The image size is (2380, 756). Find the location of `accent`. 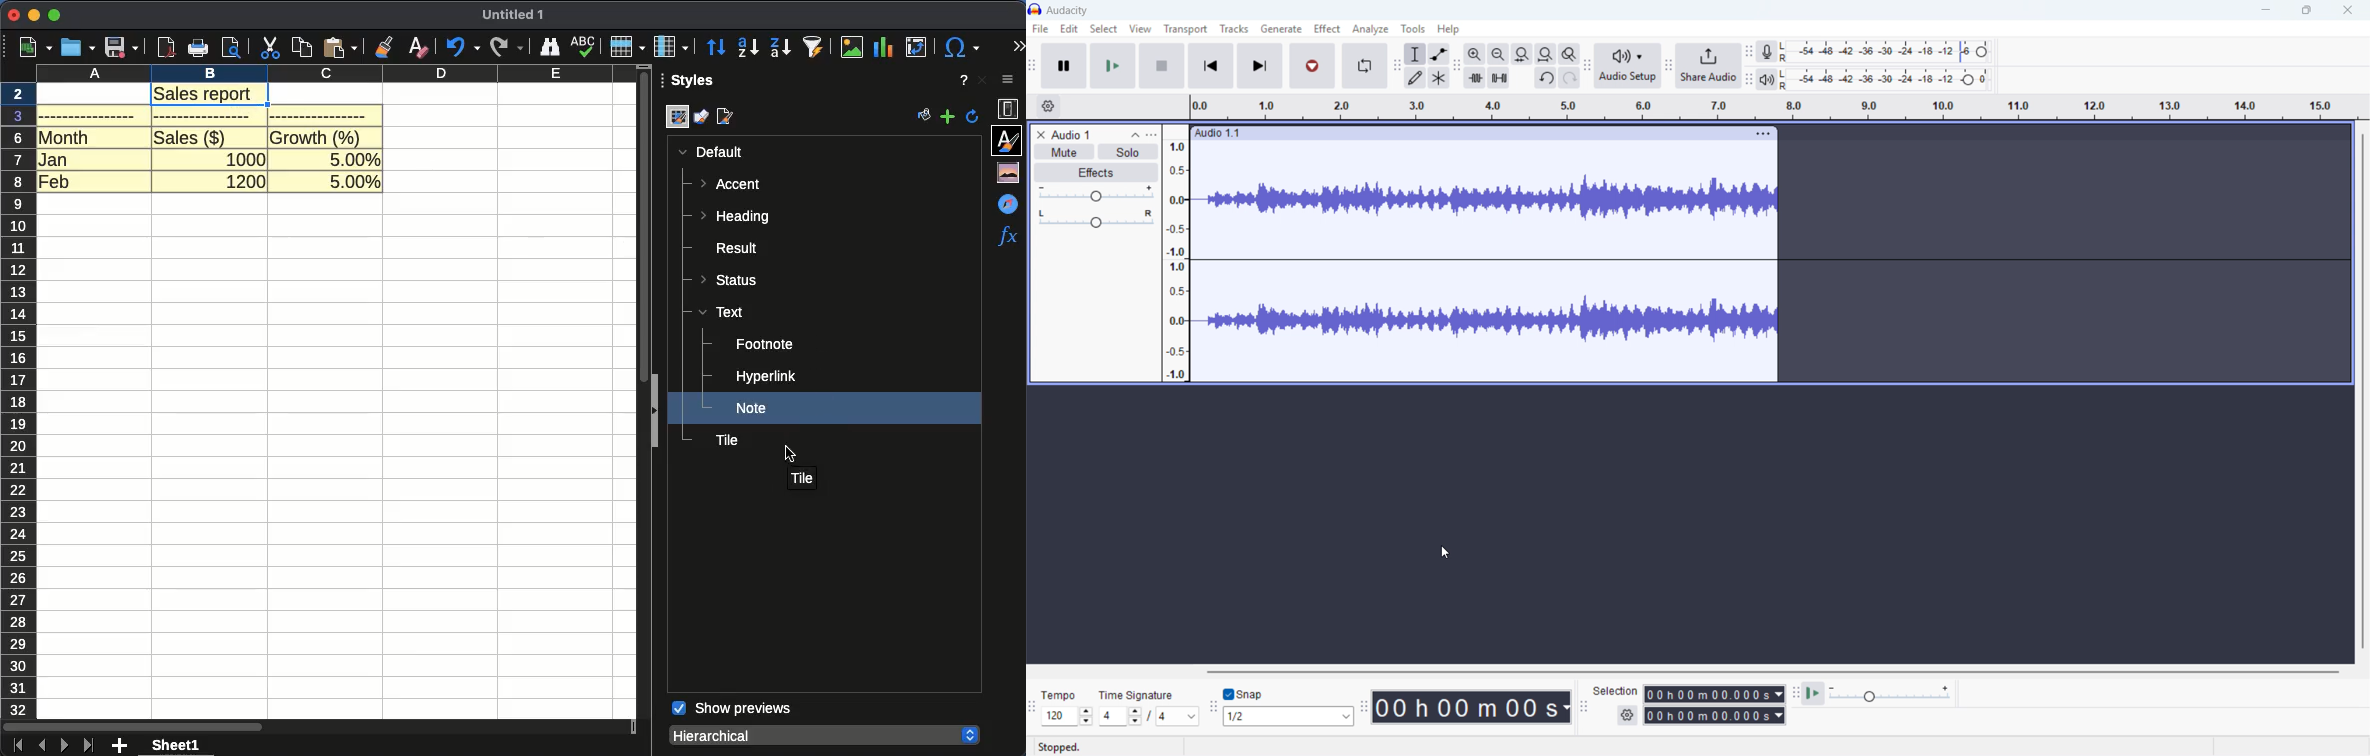

accent is located at coordinates (732, 184).